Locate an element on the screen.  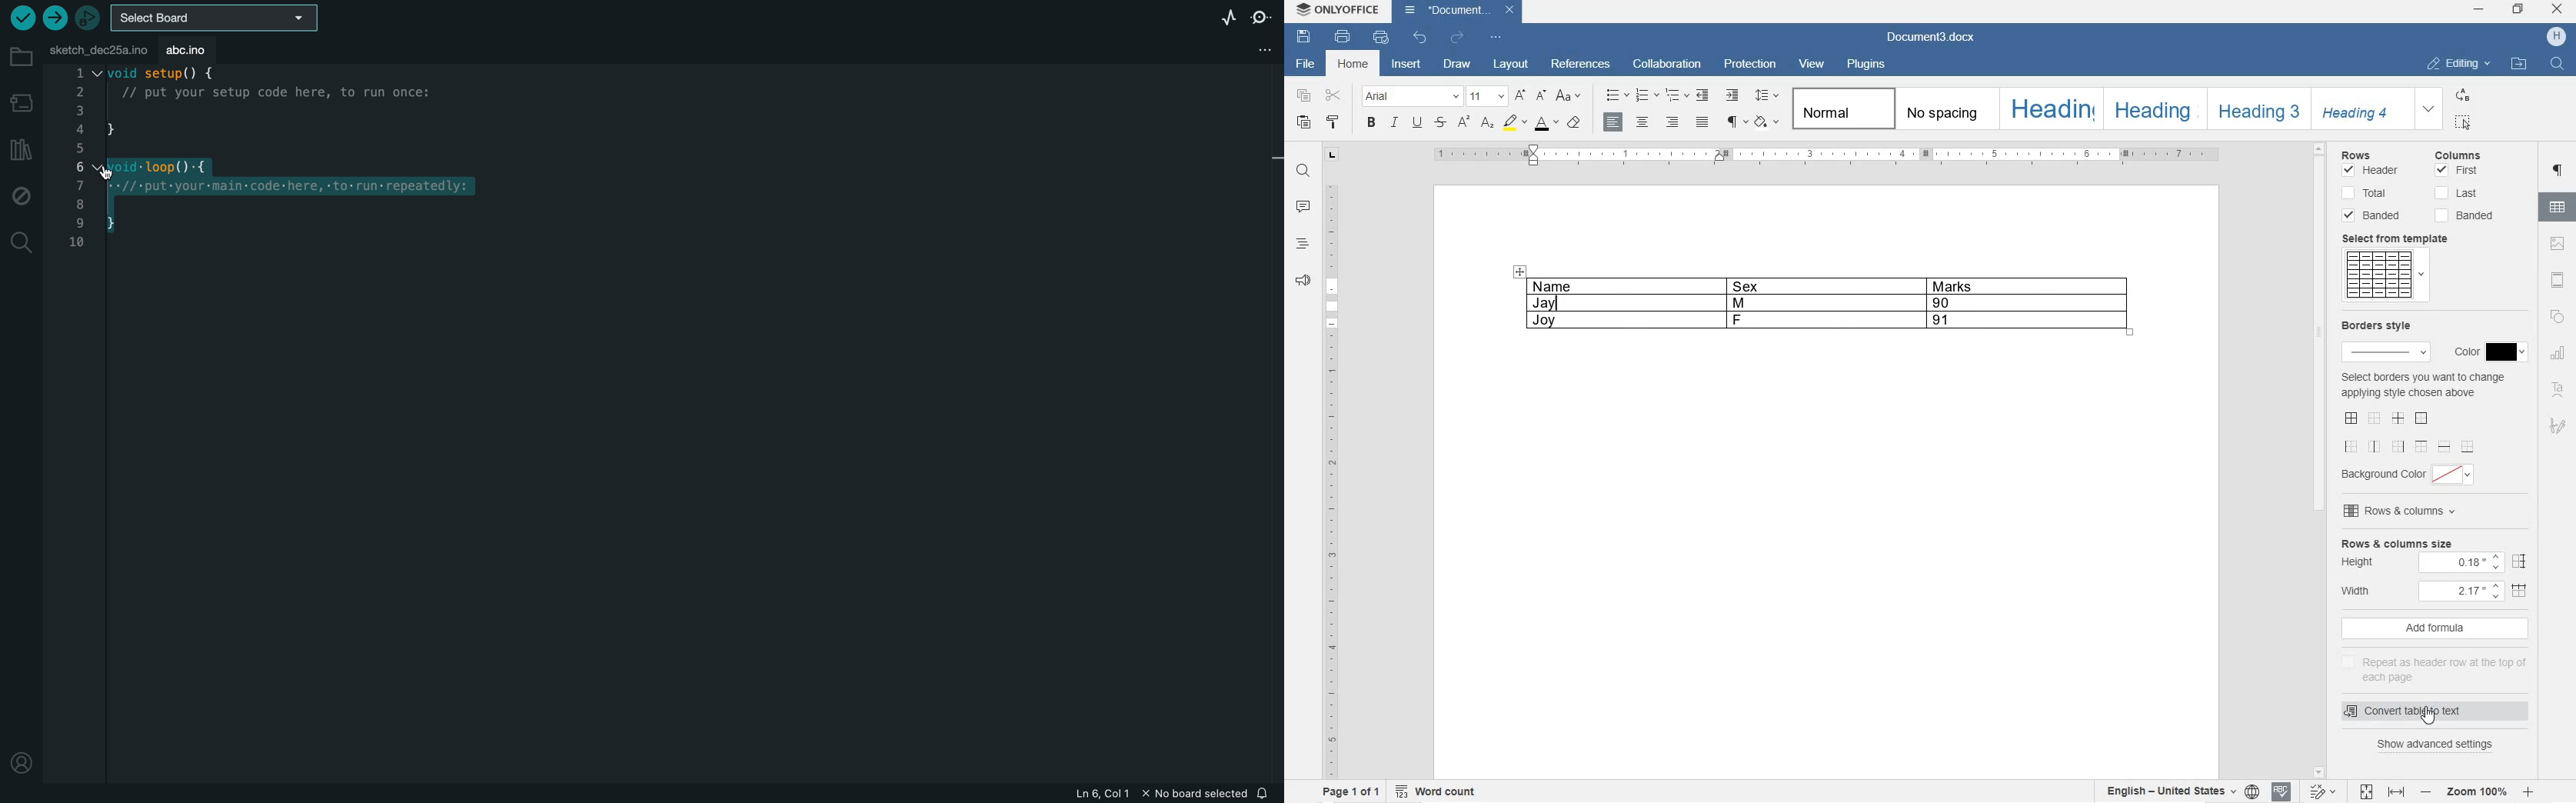
border color is located at coordinates (2487, 352).